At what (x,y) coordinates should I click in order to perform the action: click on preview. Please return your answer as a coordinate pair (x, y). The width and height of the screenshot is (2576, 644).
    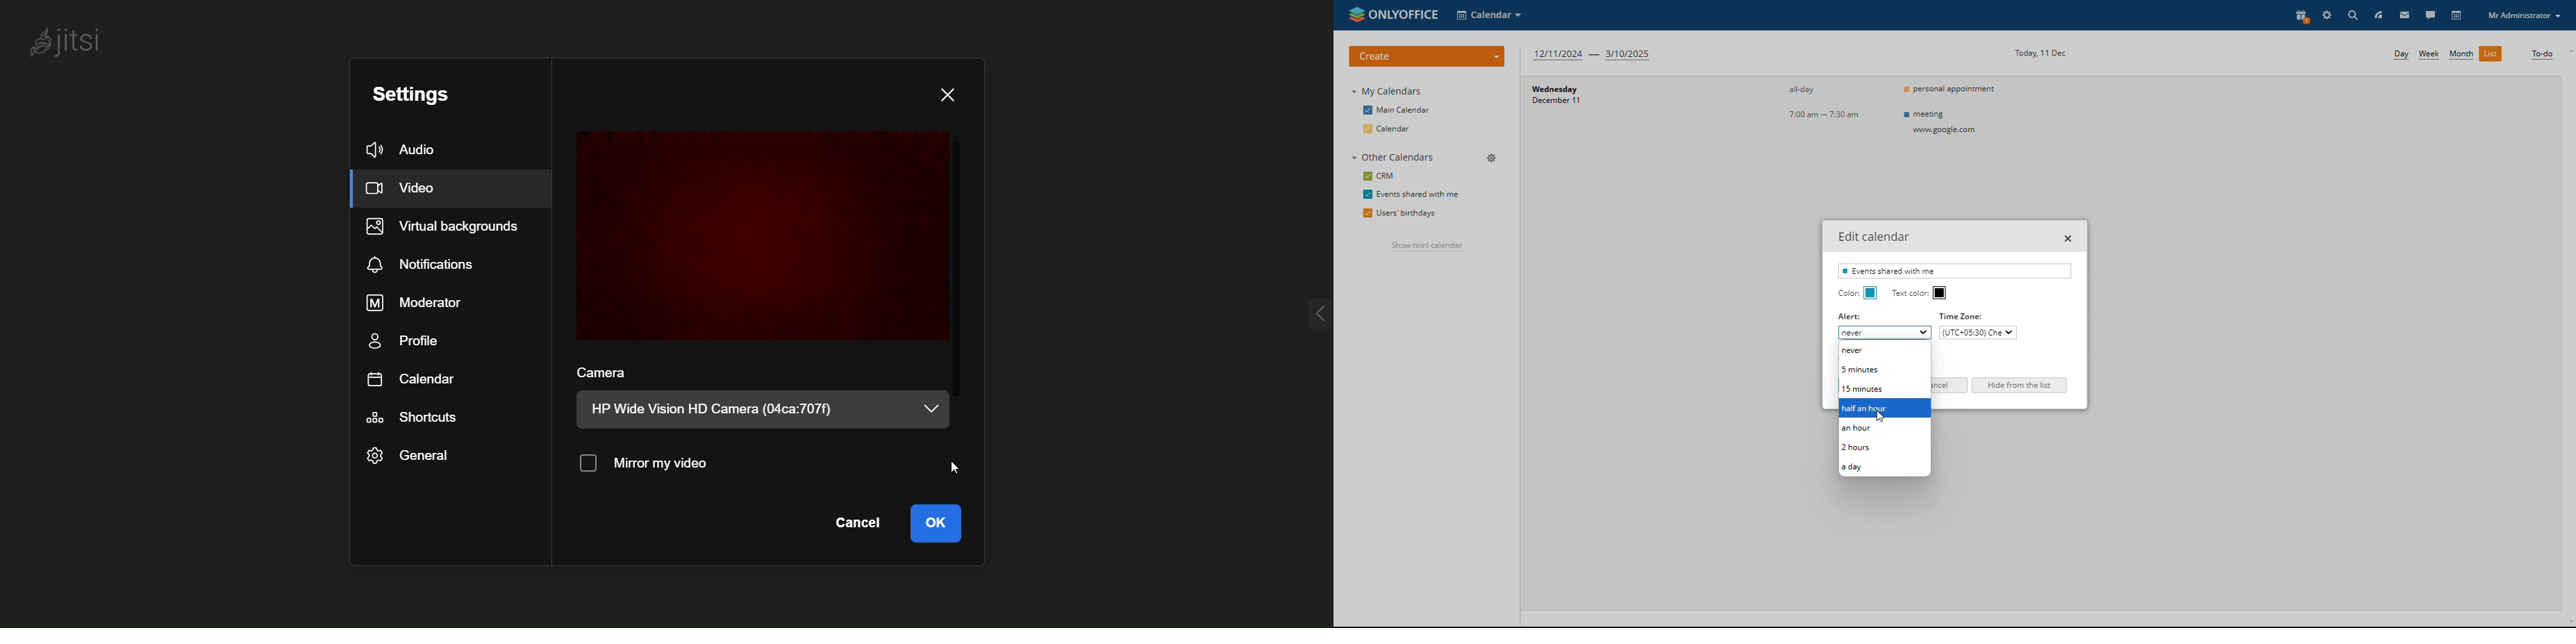
    Looking at the image, I should click on (761, 233).